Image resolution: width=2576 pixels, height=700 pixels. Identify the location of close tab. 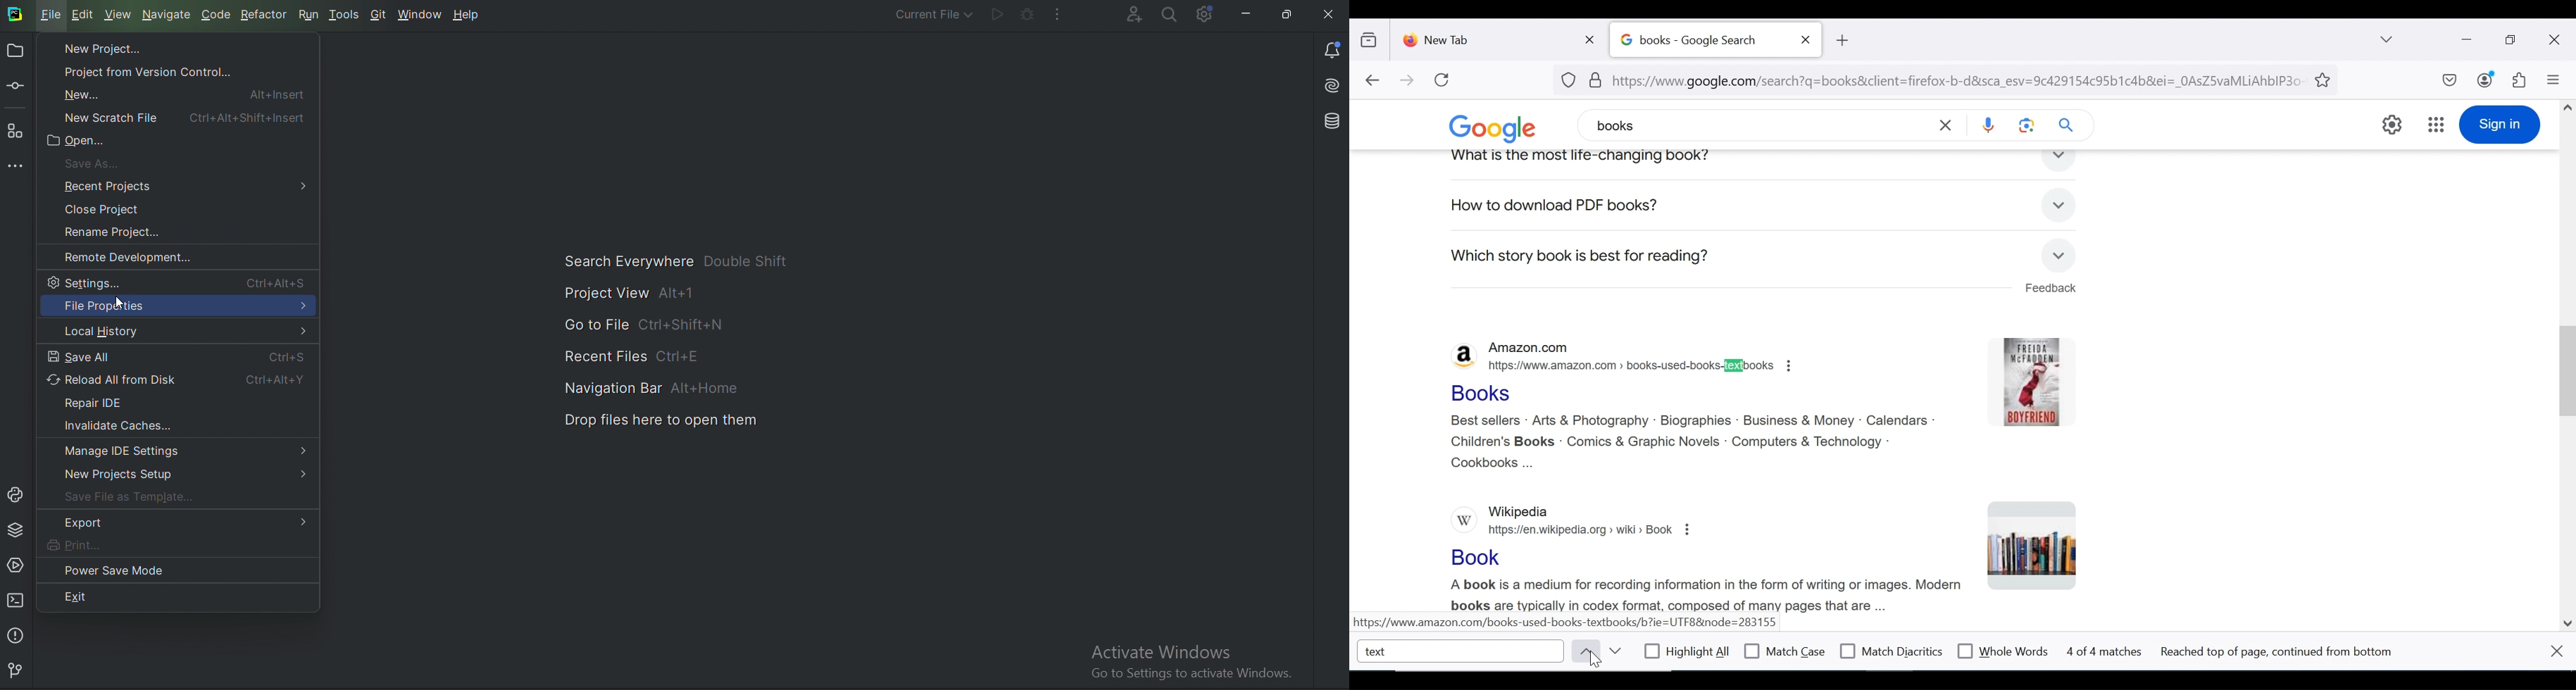
(1806, 40).